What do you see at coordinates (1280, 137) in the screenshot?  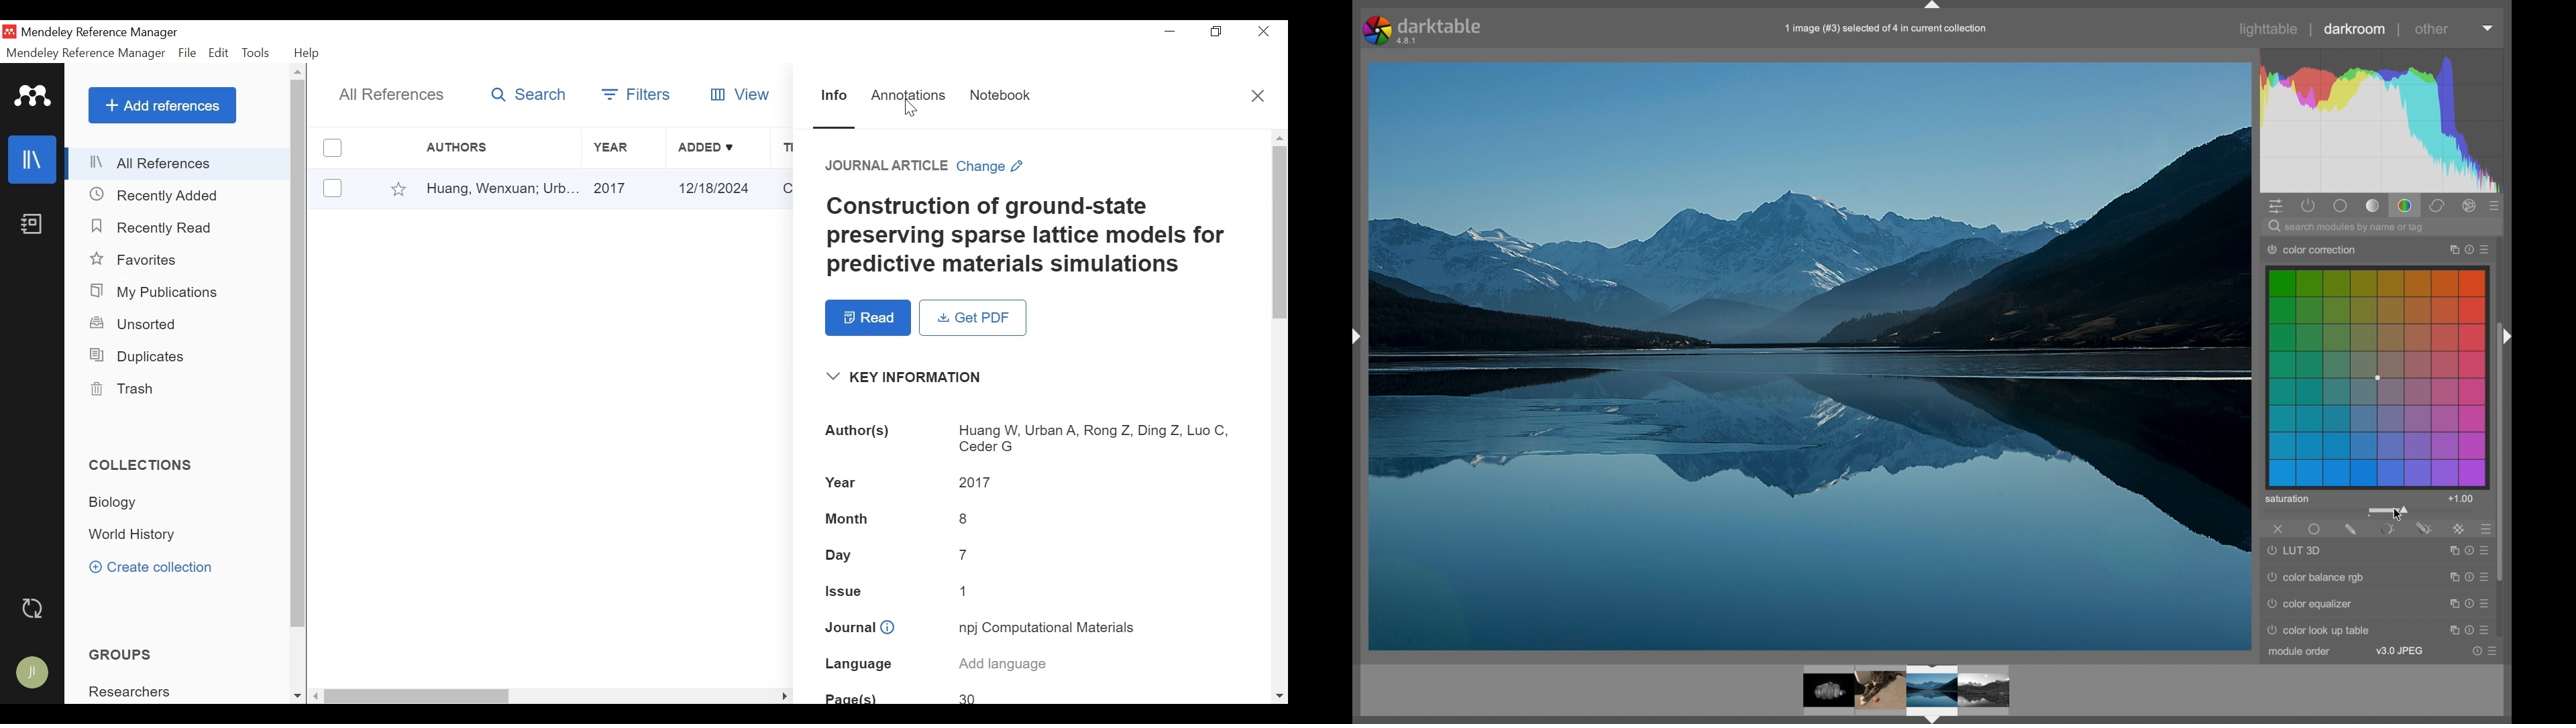 I see `Scroll up` at bounding box center [1280, 137].